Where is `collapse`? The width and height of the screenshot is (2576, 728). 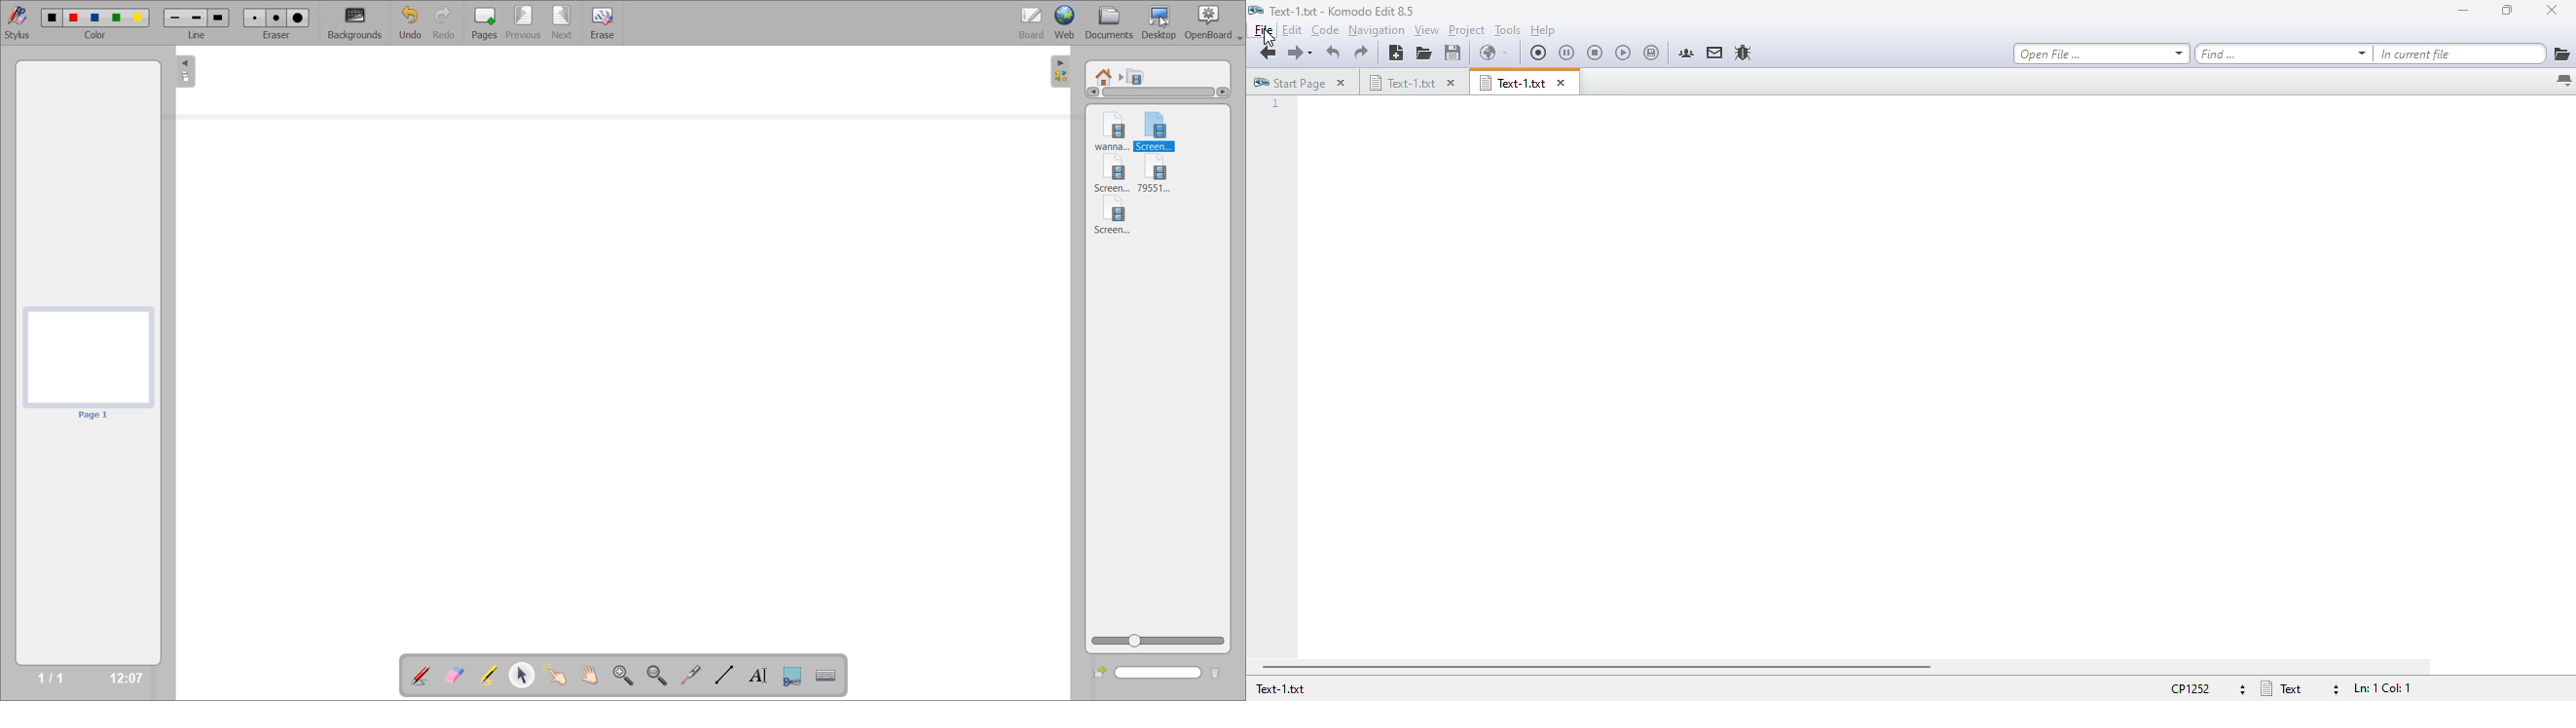
collapse is located at coordinates (1062, 69).